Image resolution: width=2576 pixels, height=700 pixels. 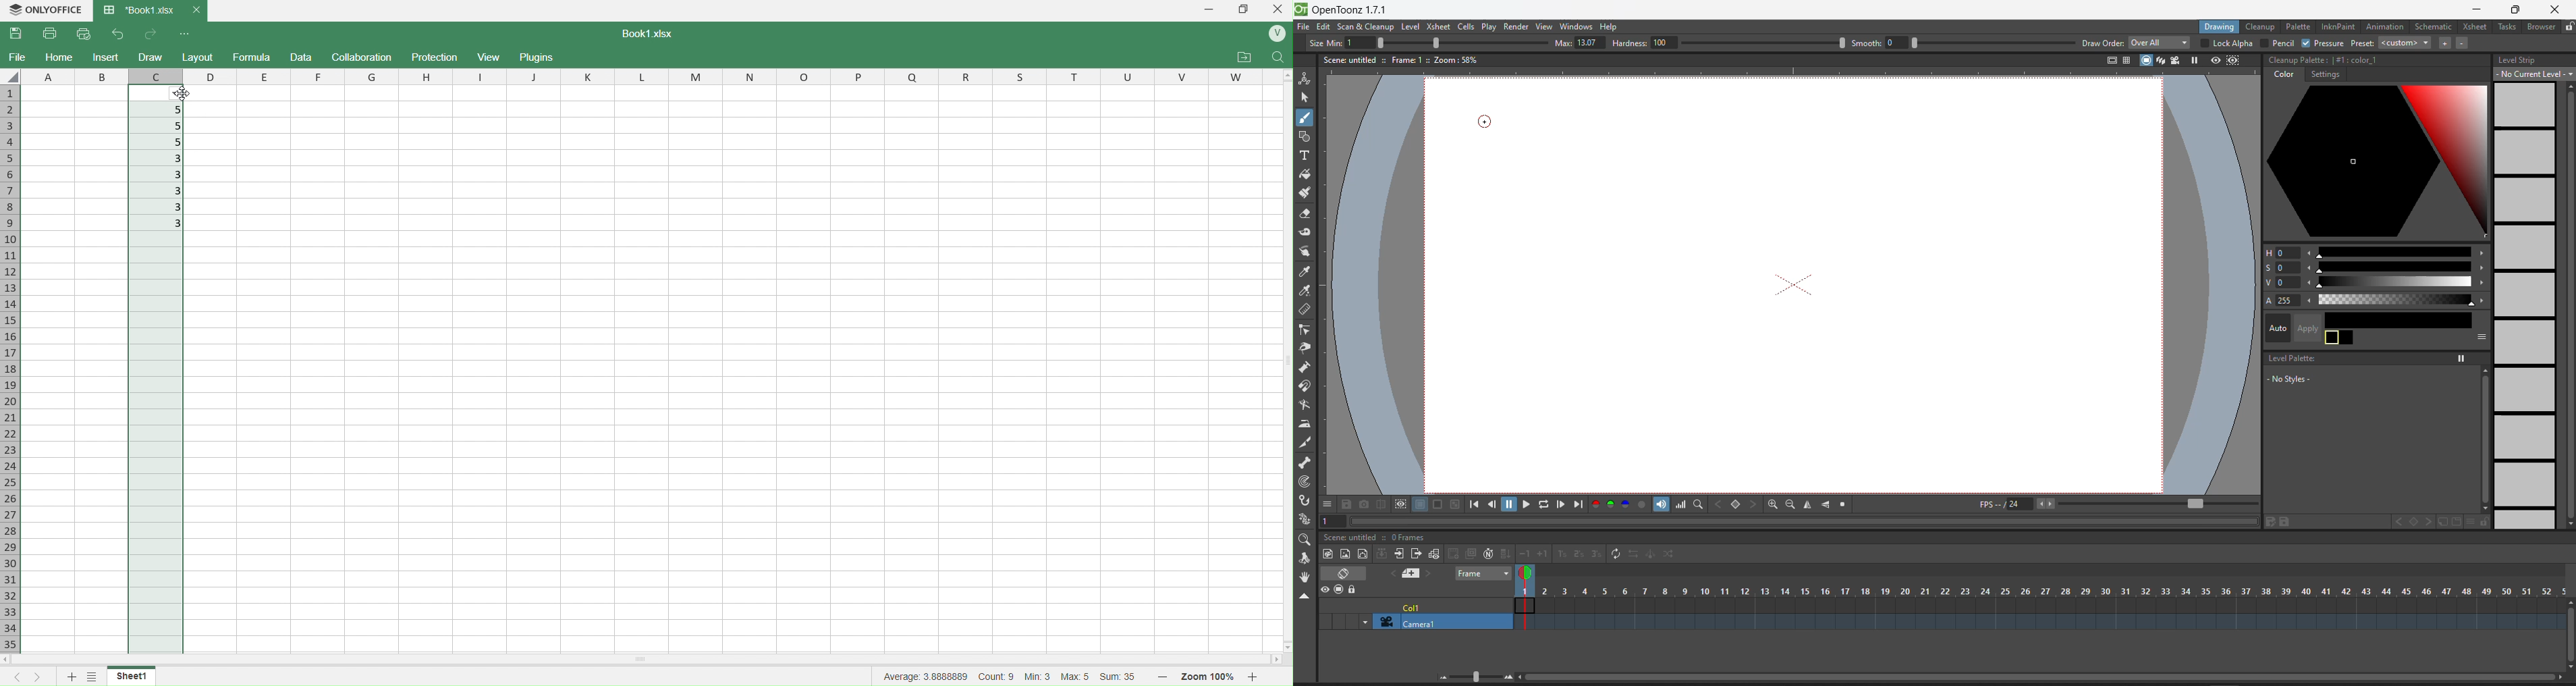 I want to click on columns, so click(x=726, y=75).